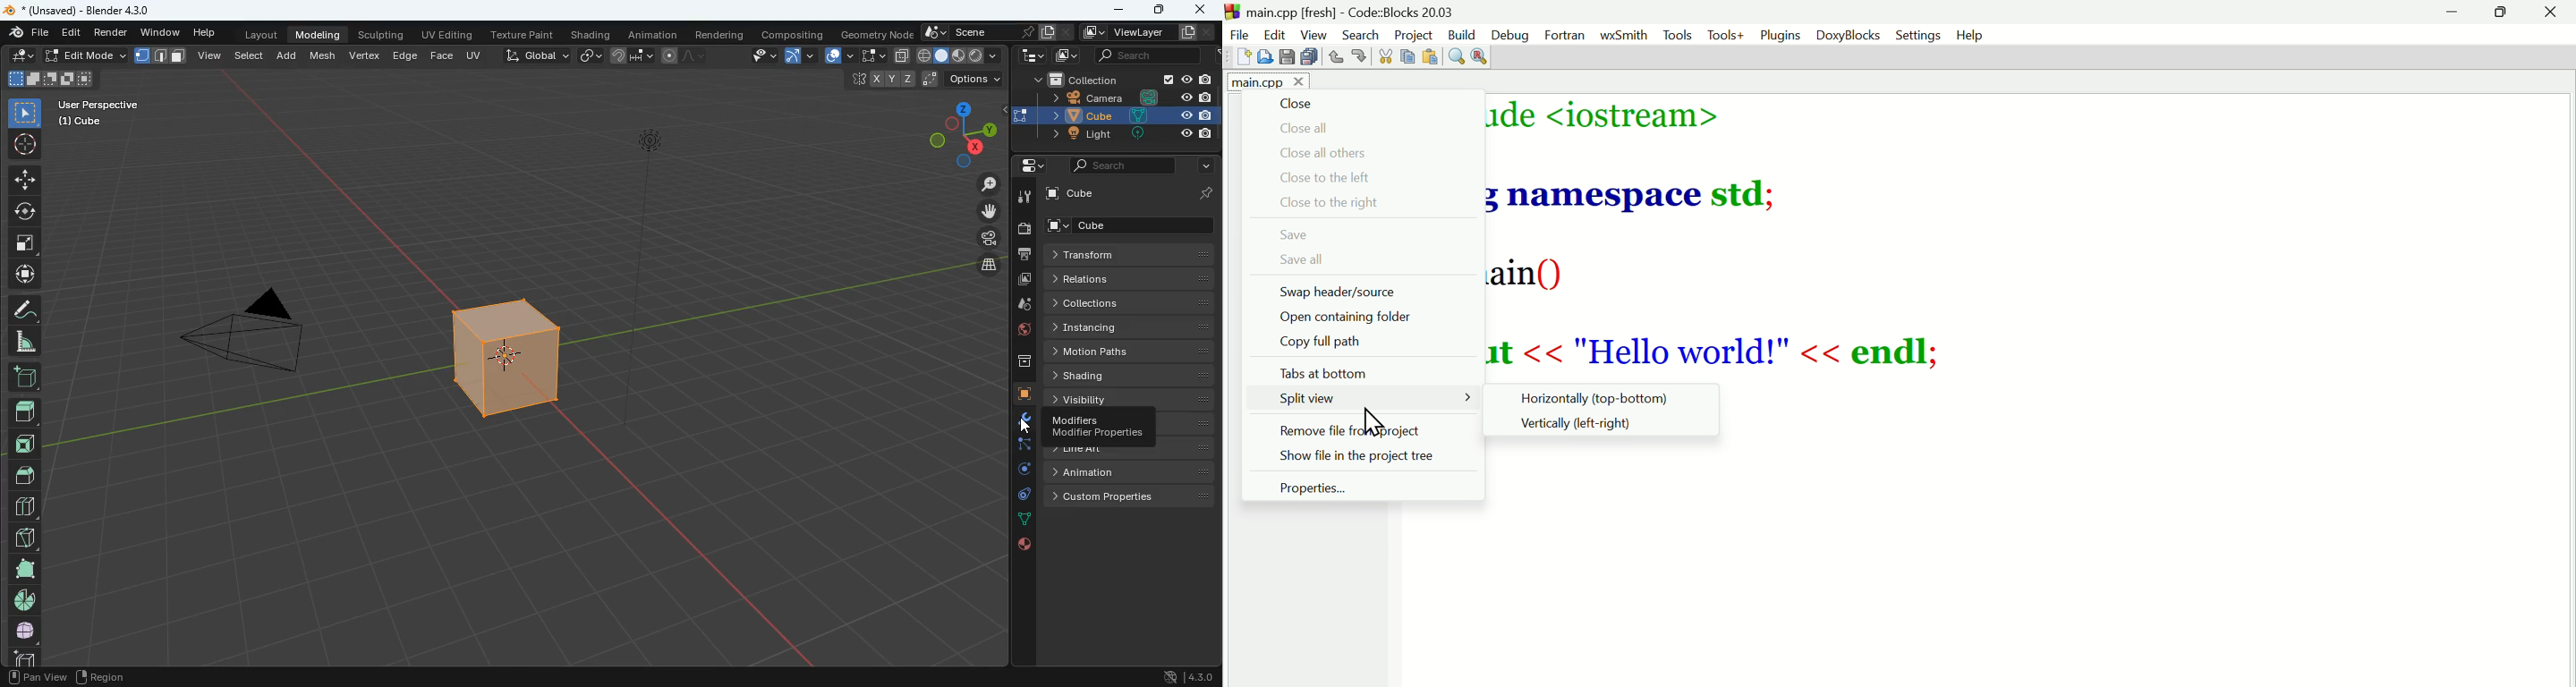 The width and height of the screenshot is (2576, 700). What do you see at coordinates (1132, 496) in the screenshot?
I see `custom properties` at bounding box center [1132, 496].